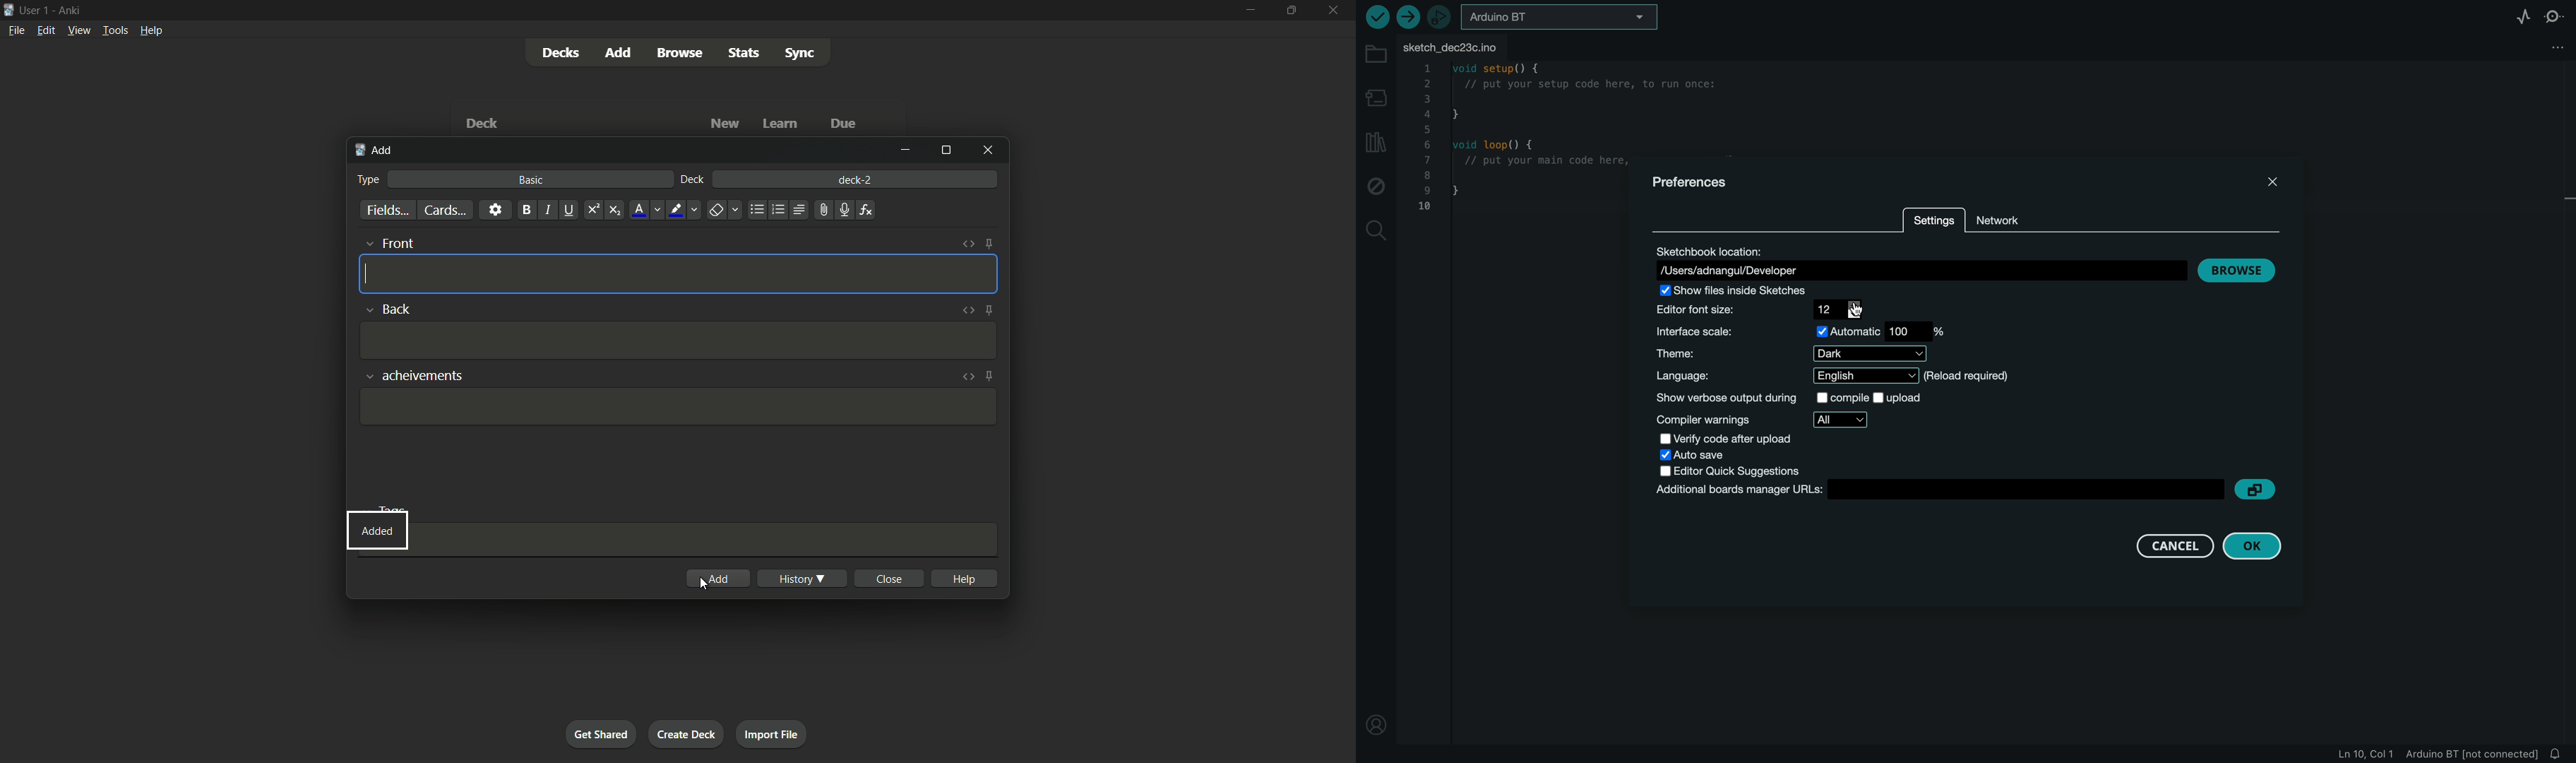 The image size is (2576, 784). I want to click on add, so click(718, 577).